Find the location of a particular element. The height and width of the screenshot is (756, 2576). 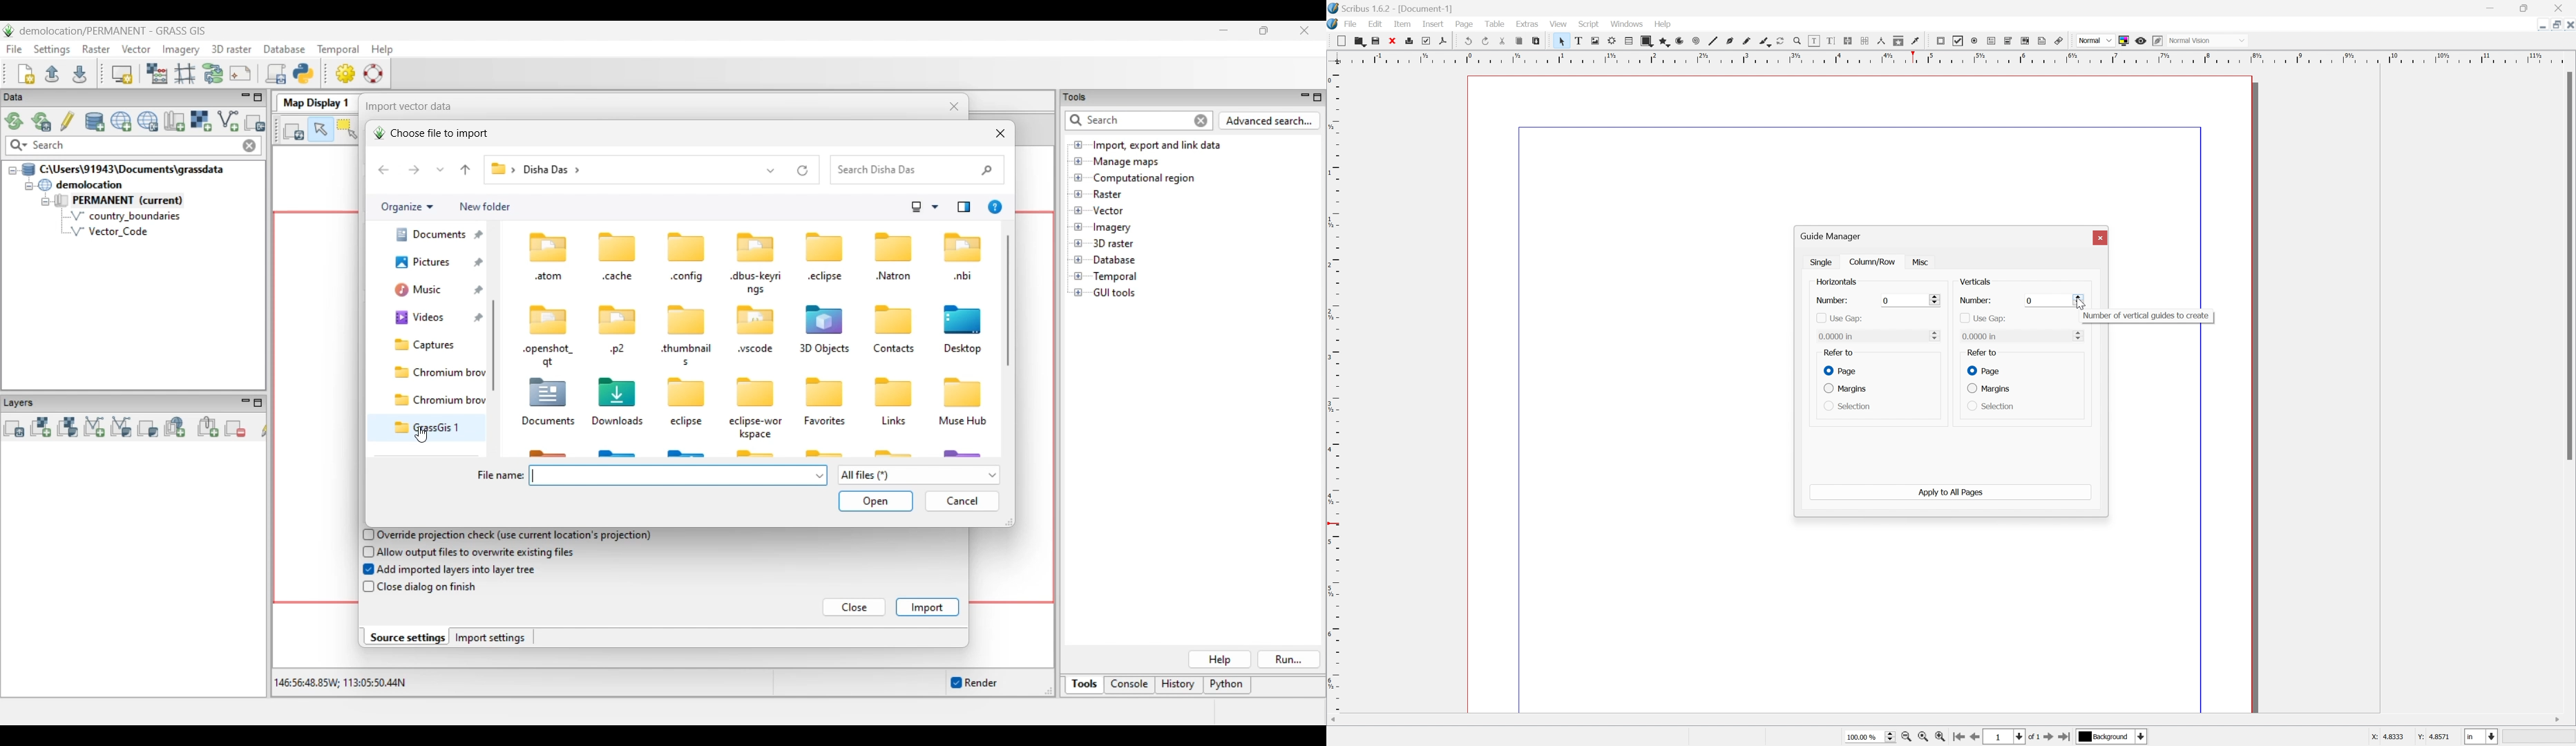

horizontals is located at coordinates (1838, 283).